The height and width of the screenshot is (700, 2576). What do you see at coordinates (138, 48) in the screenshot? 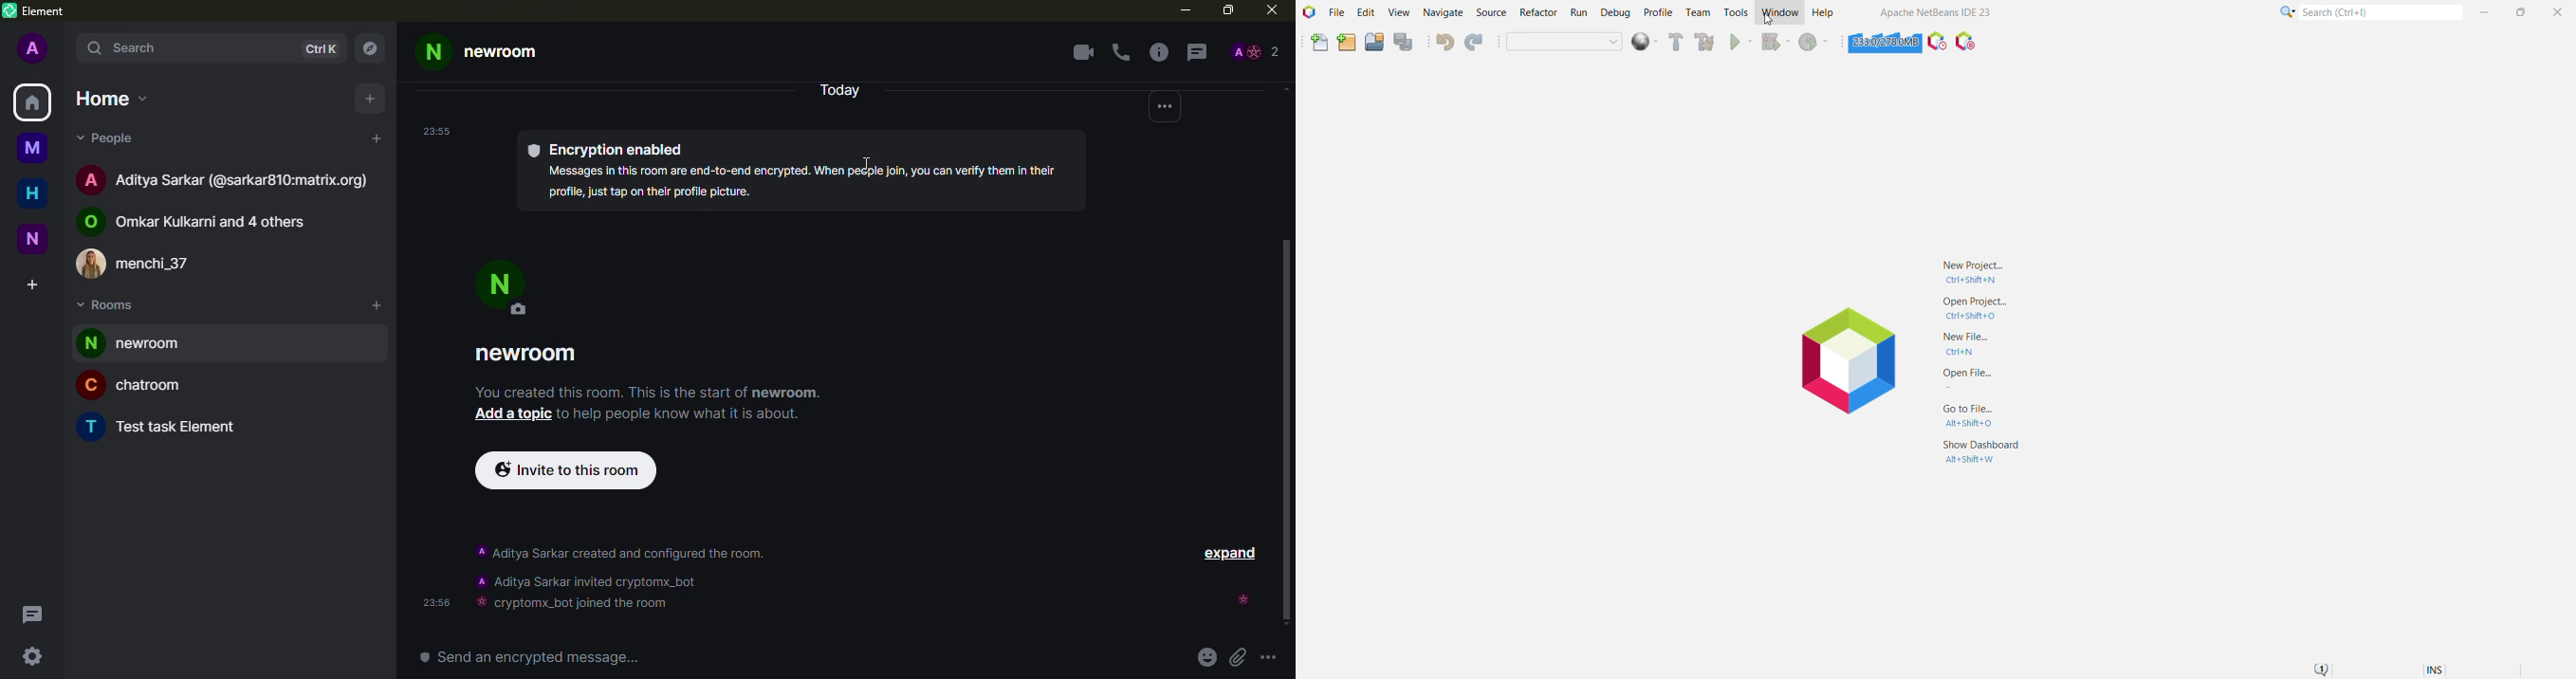
I see `search` at bounding box center [138, 48].